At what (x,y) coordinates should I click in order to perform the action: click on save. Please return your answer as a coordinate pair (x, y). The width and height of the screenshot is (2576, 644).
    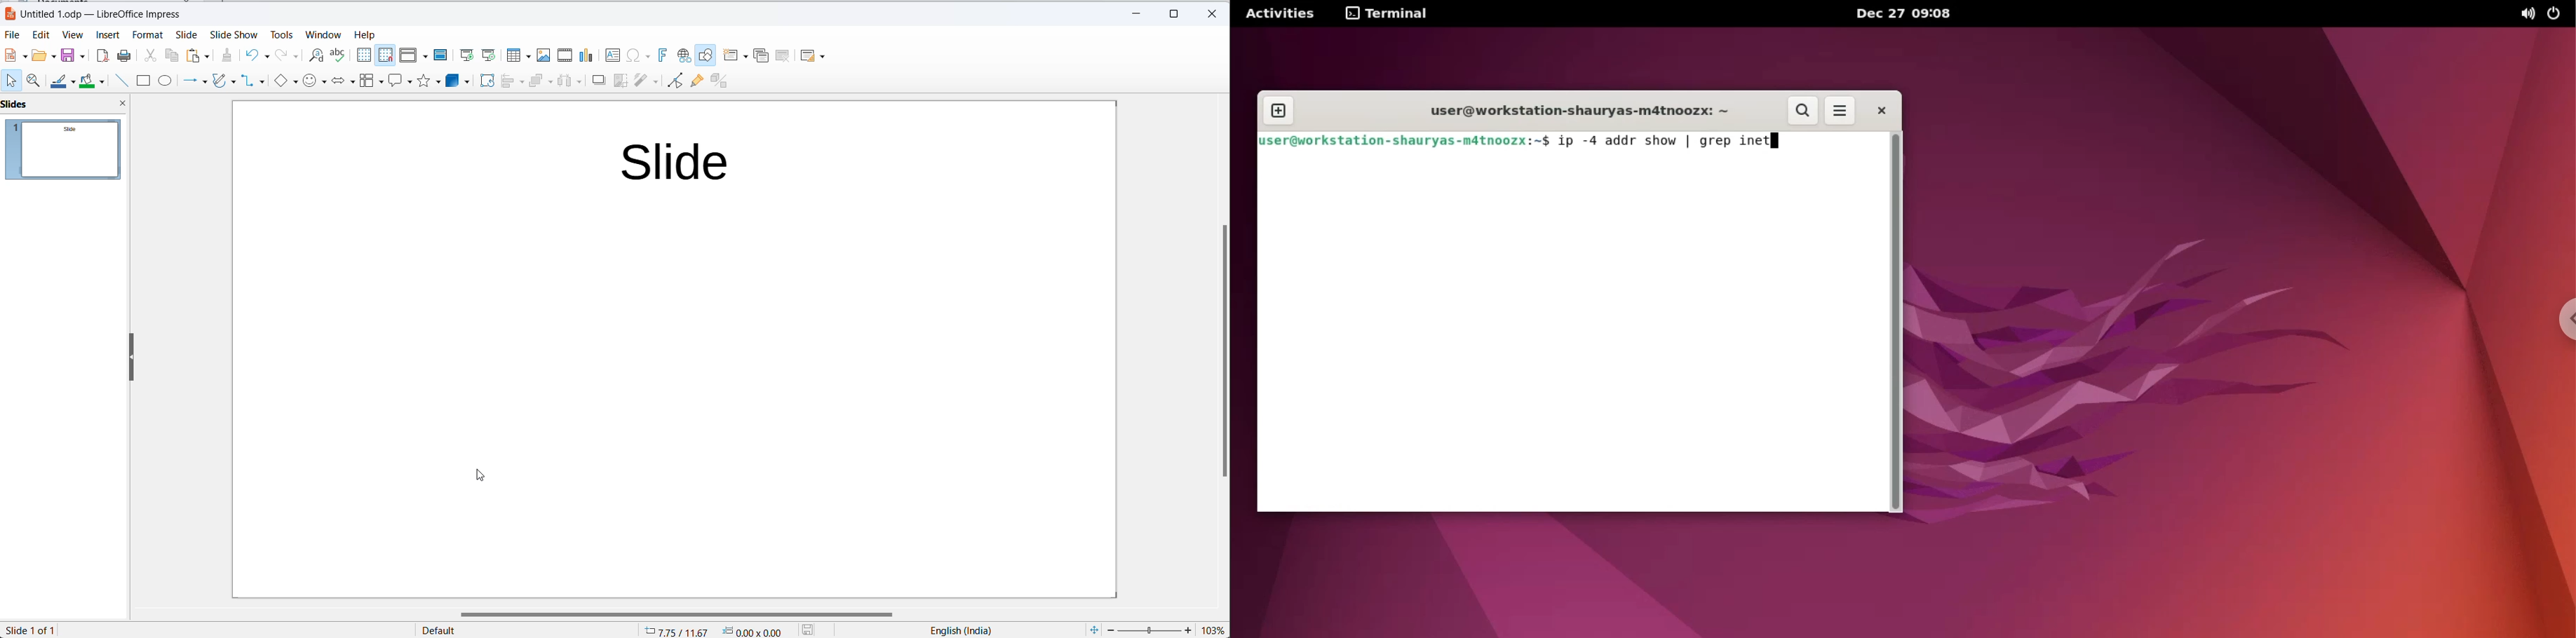
    Looking at the image, I should click on (72, 57).